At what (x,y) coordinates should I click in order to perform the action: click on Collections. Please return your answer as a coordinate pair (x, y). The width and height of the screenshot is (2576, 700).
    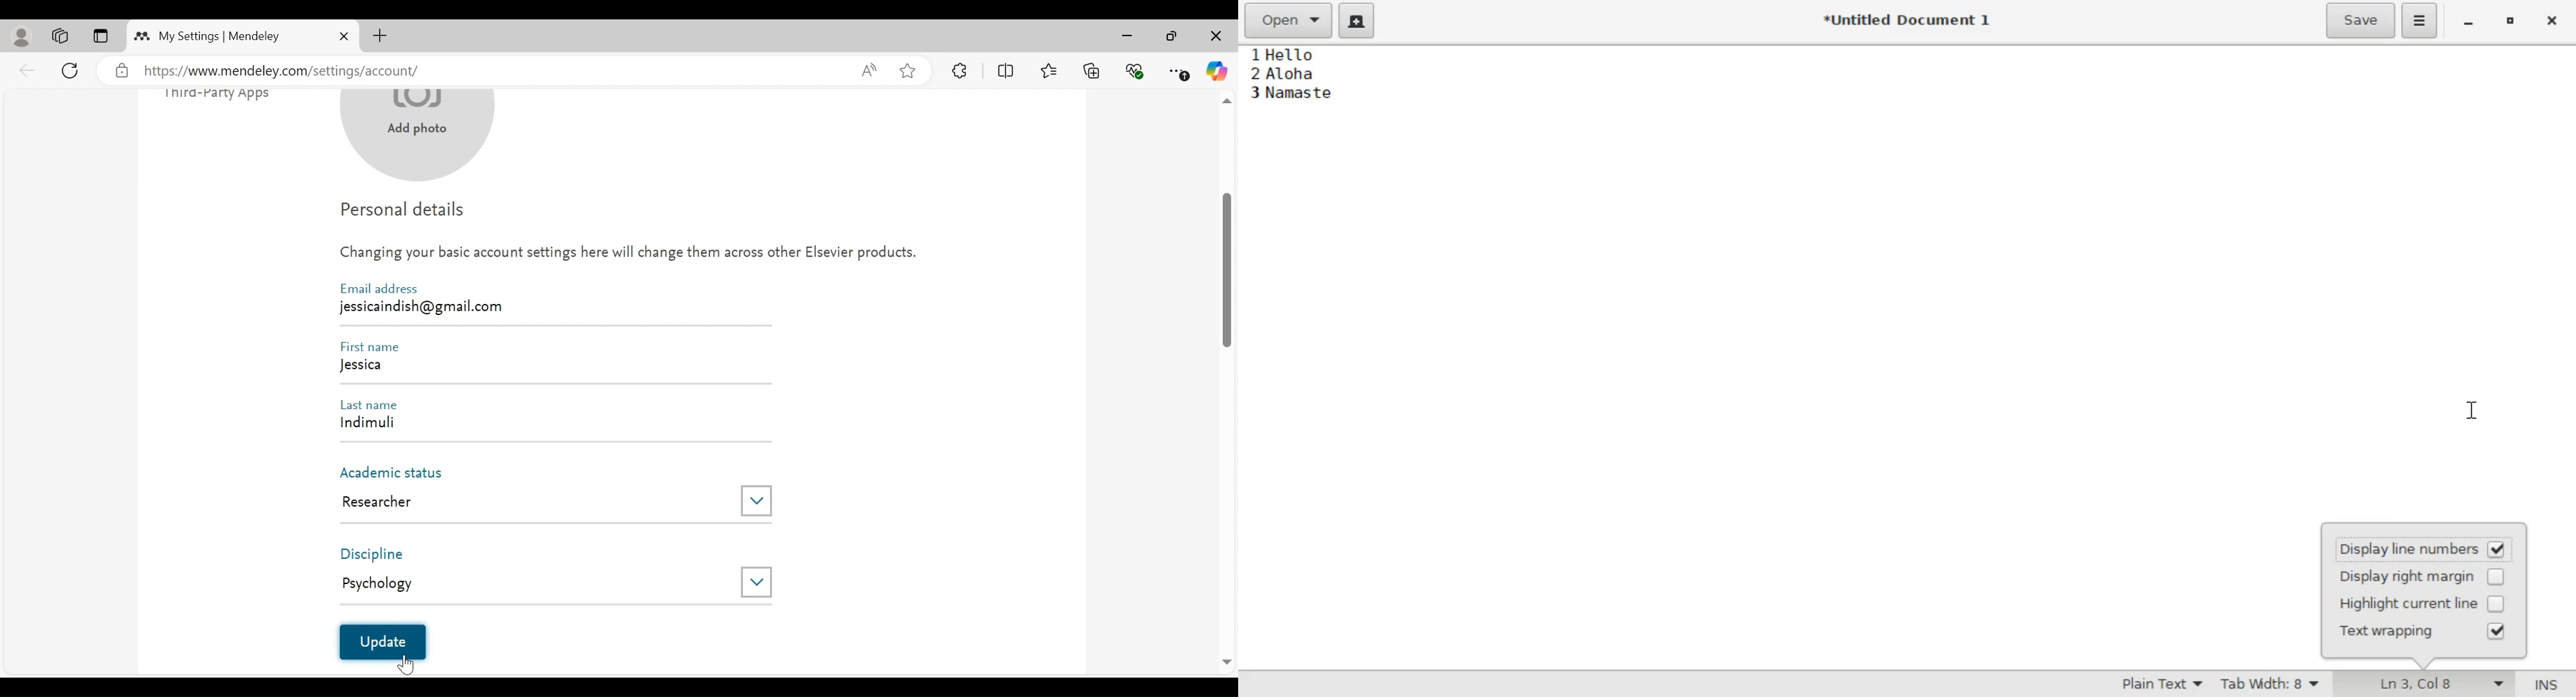
    Looking at the image, I should click on (1092, 70).